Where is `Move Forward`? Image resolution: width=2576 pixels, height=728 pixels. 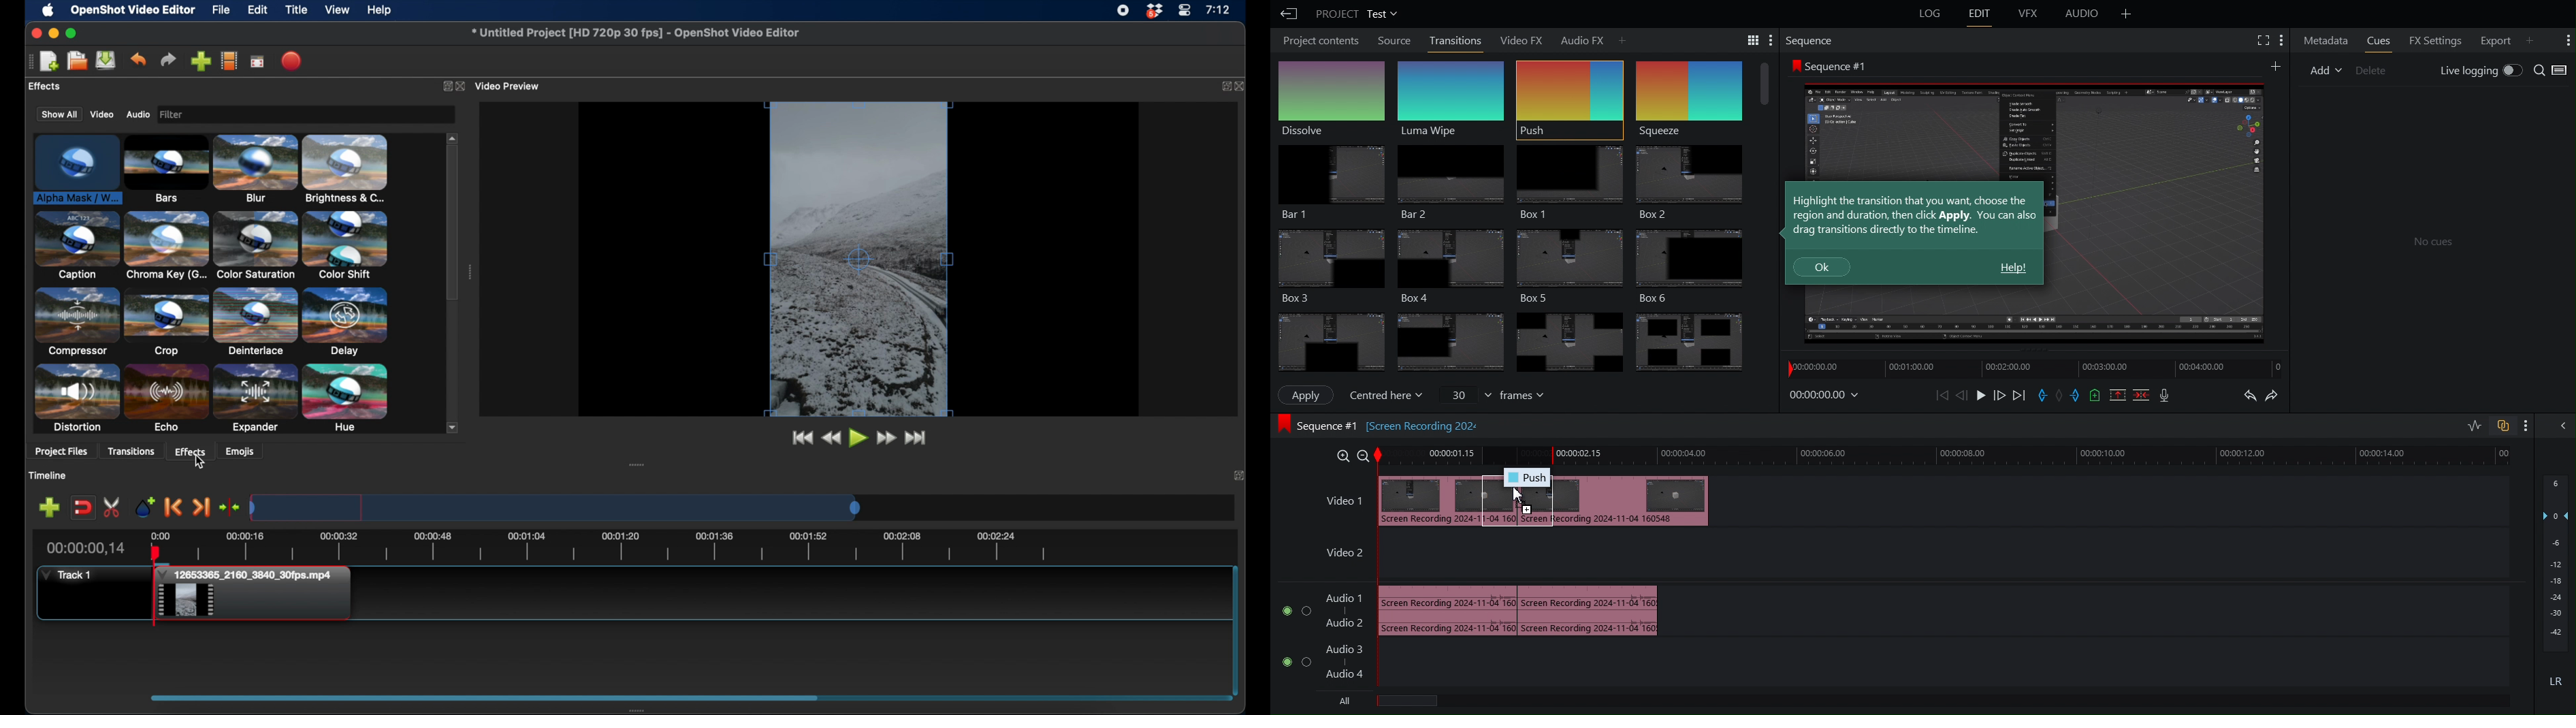
Move Forward is located at coordinates (1999, 396).